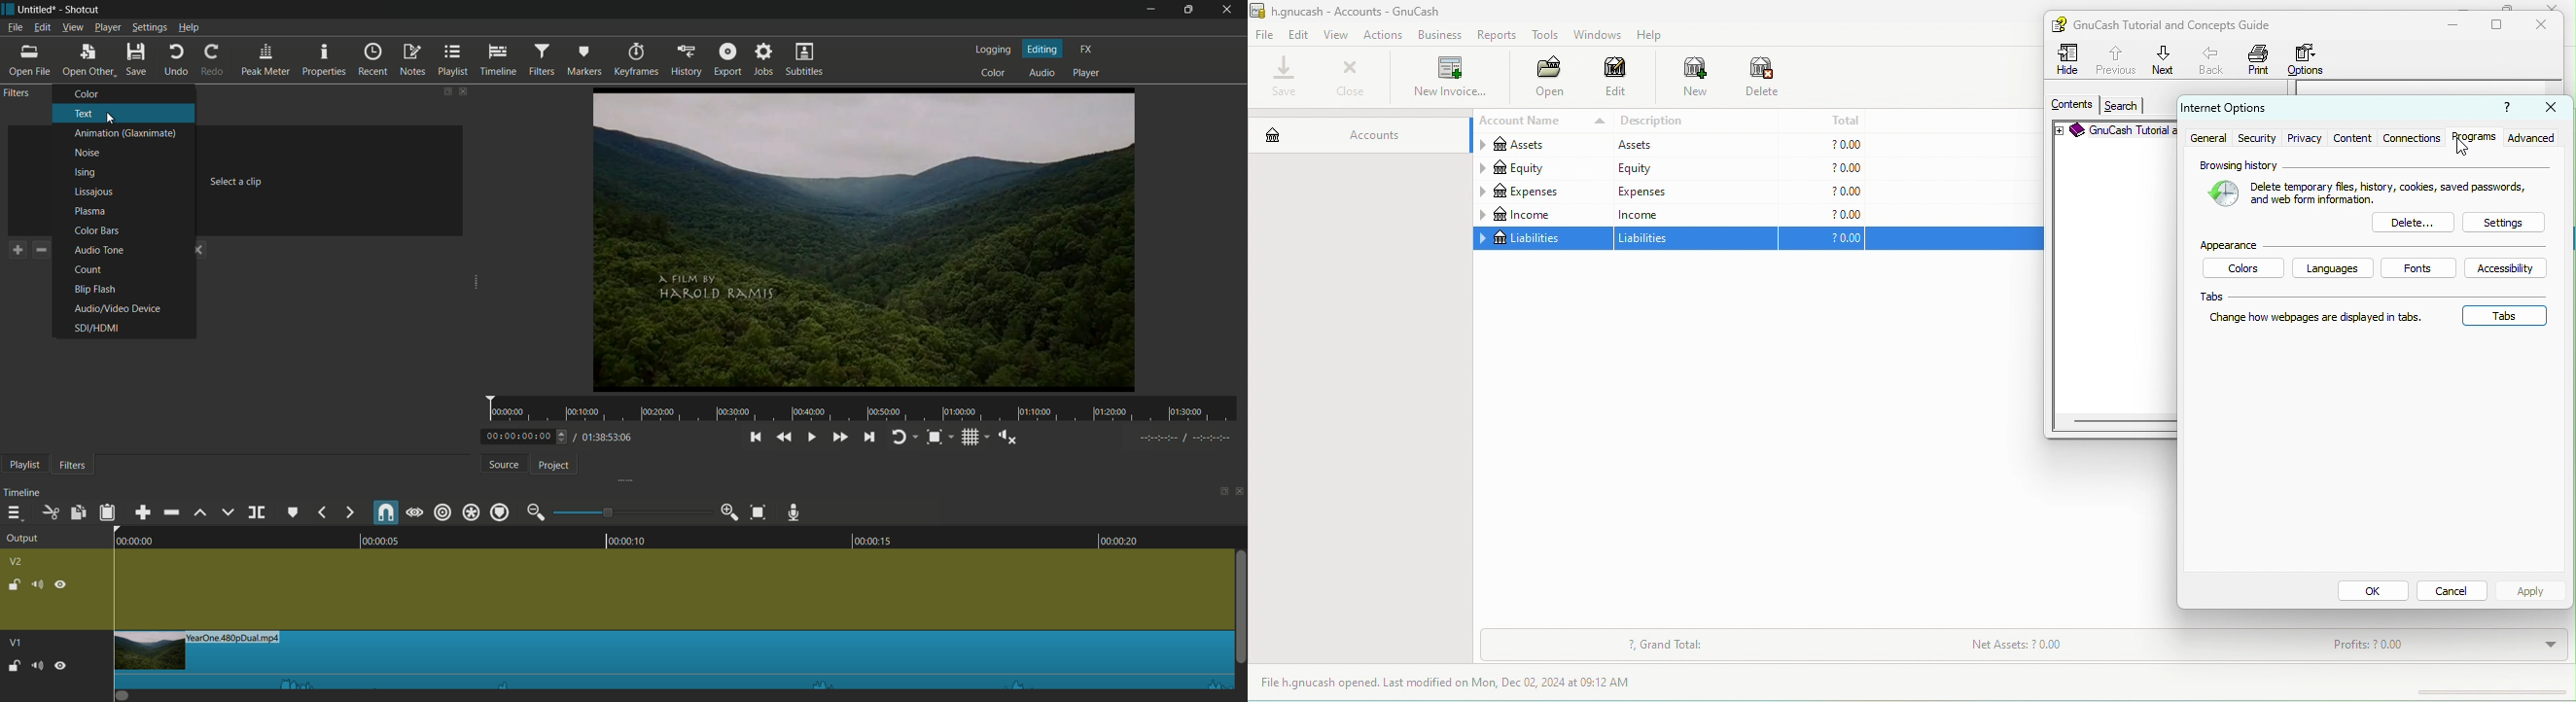 This screenshot has height=728, width=2576. Describe the element at coordinates (2449, 25) in the screenshot. I see `minimize` at that location.